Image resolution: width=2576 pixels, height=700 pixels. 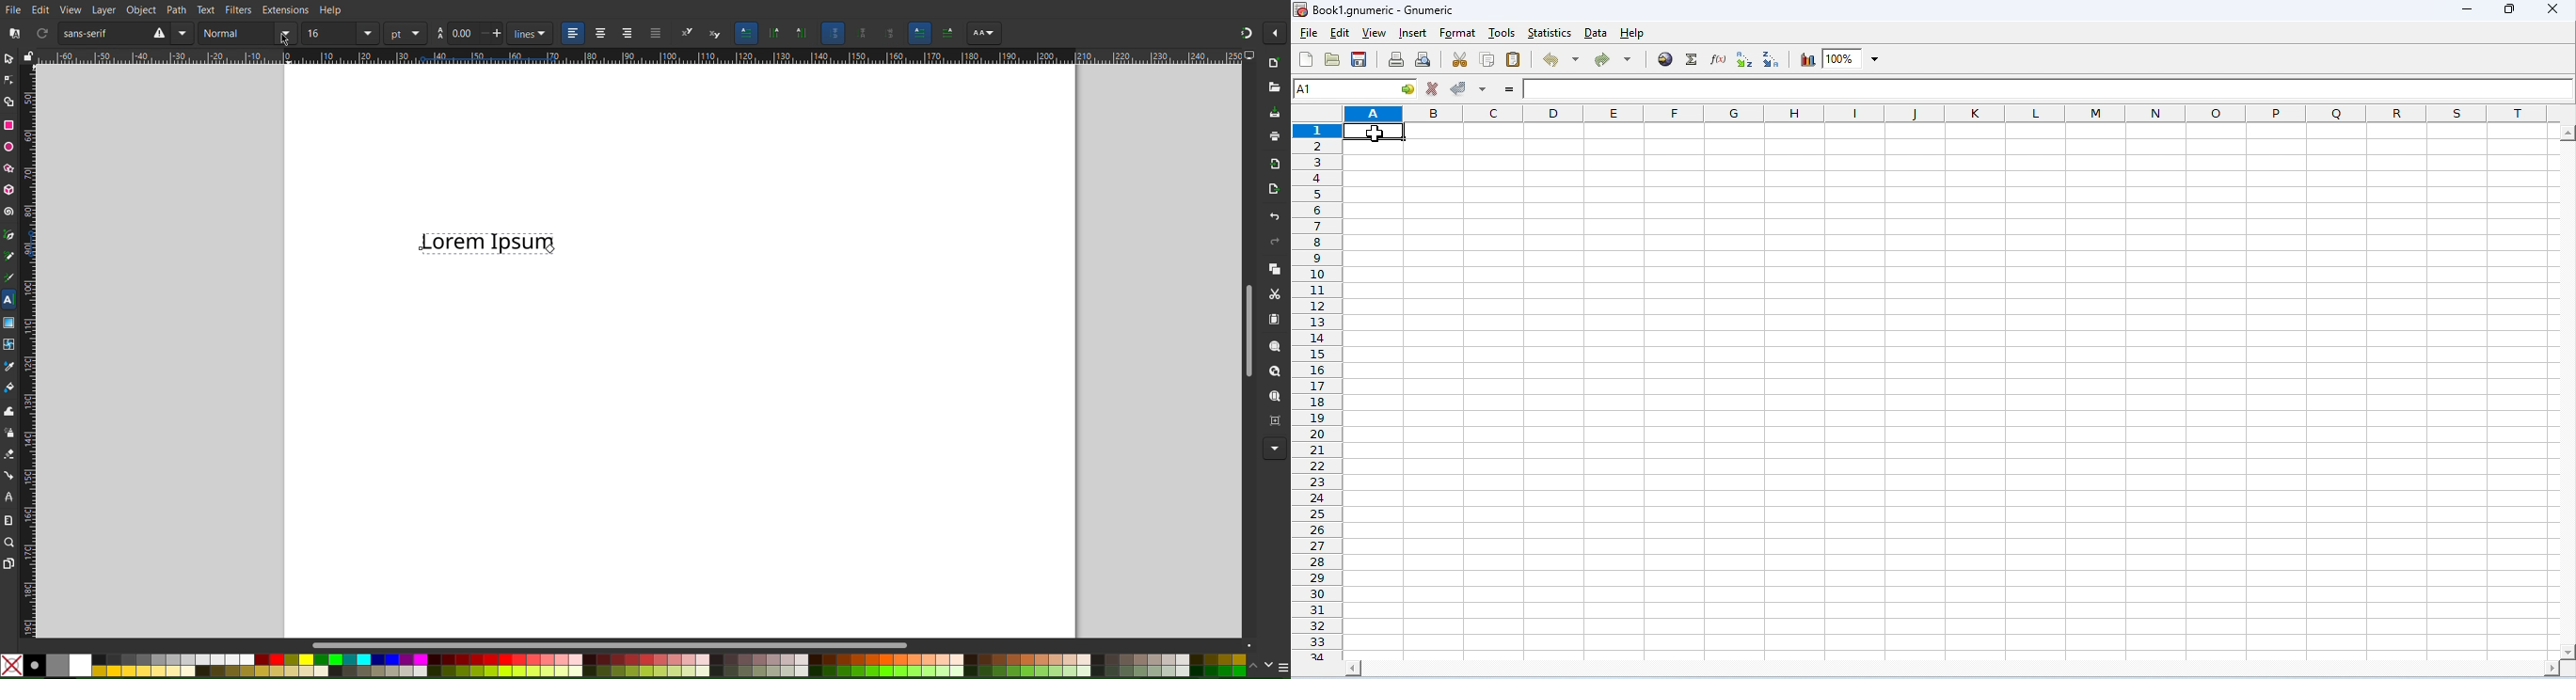 What do you see at coordinates (1482, 87) in the screenshot?
I see `accept change in multiple cells` at bounding box center [1482, 87].